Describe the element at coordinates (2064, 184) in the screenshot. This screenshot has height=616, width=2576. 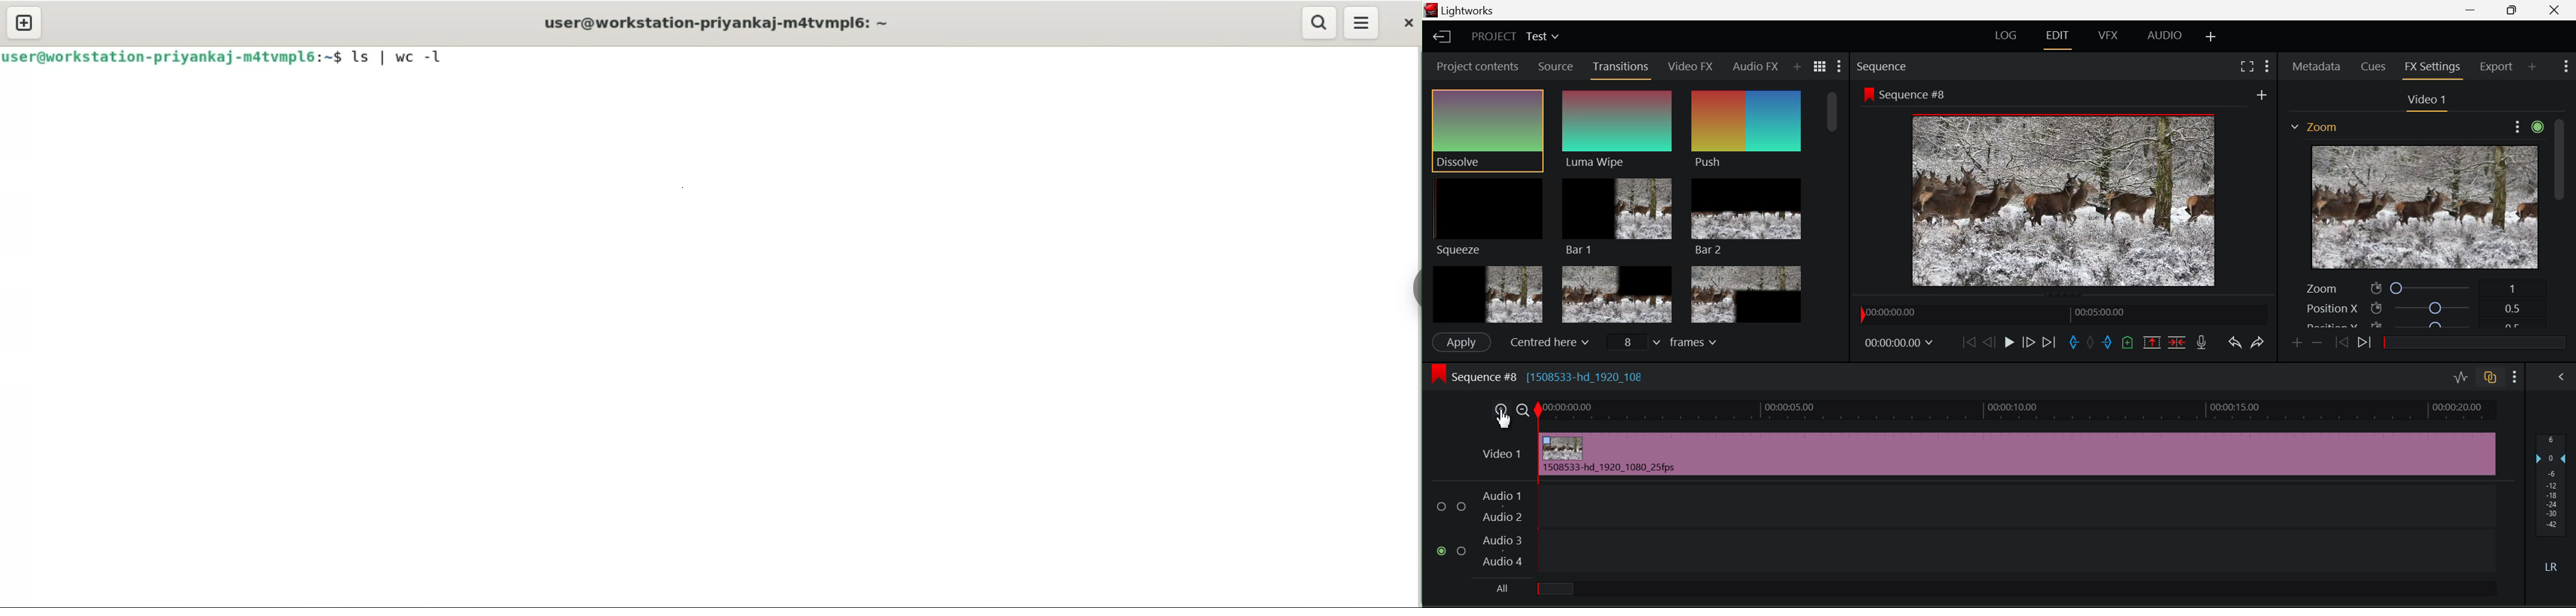
I see `Sequence Preview Screen` at that location.